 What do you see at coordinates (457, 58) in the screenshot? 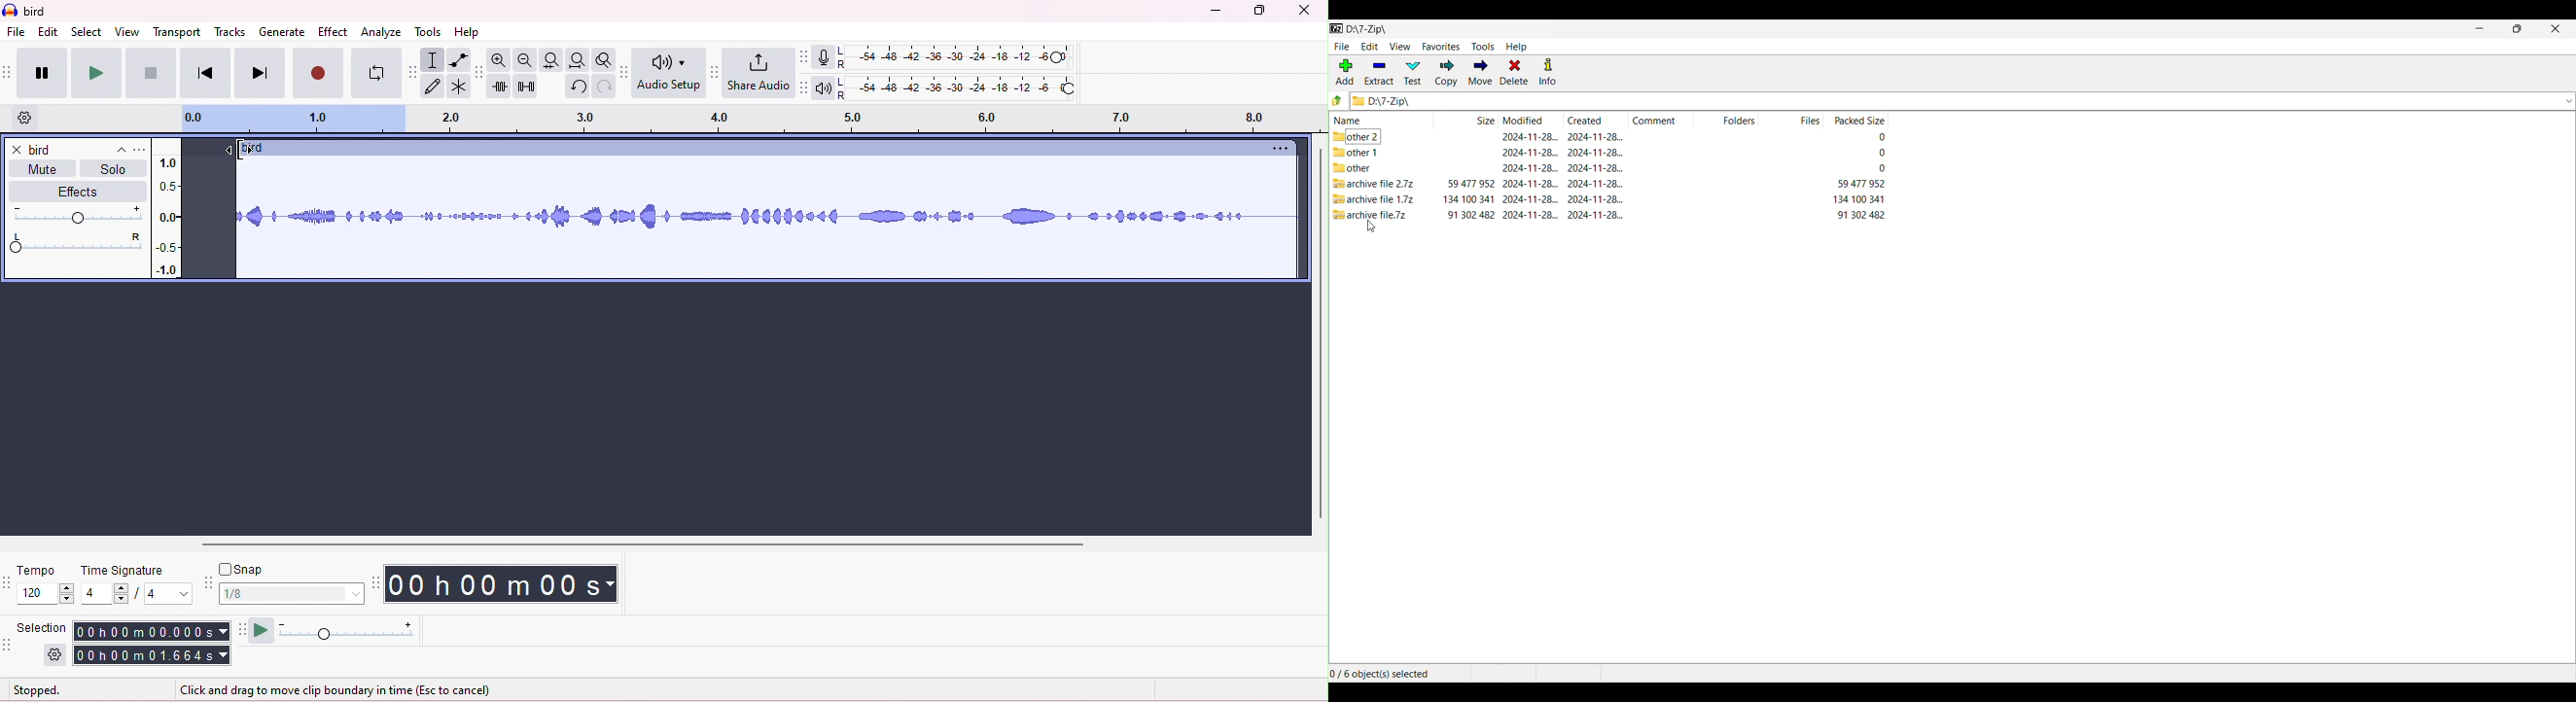
I see `envelop` at bounding box center [457, 58].